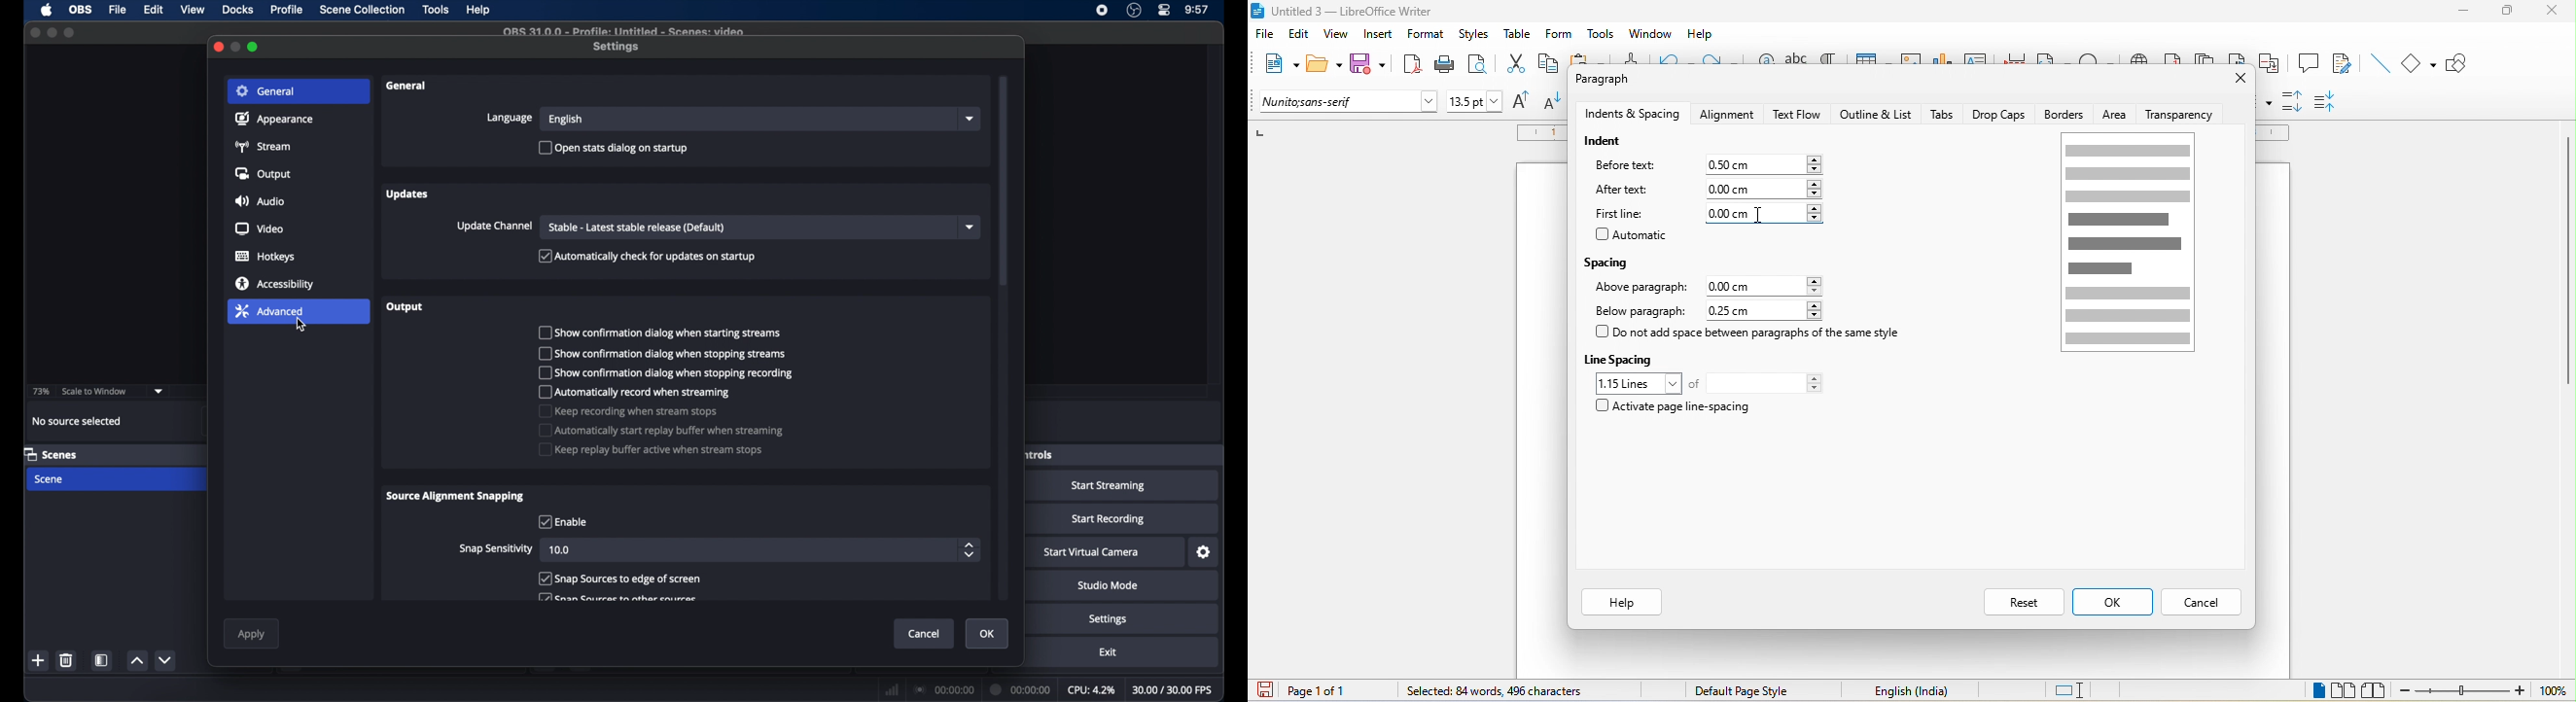 The image size is (2576, 728). Describe the element at coordinates (268, 311) in the screenshot. I see `advanced` at that location.